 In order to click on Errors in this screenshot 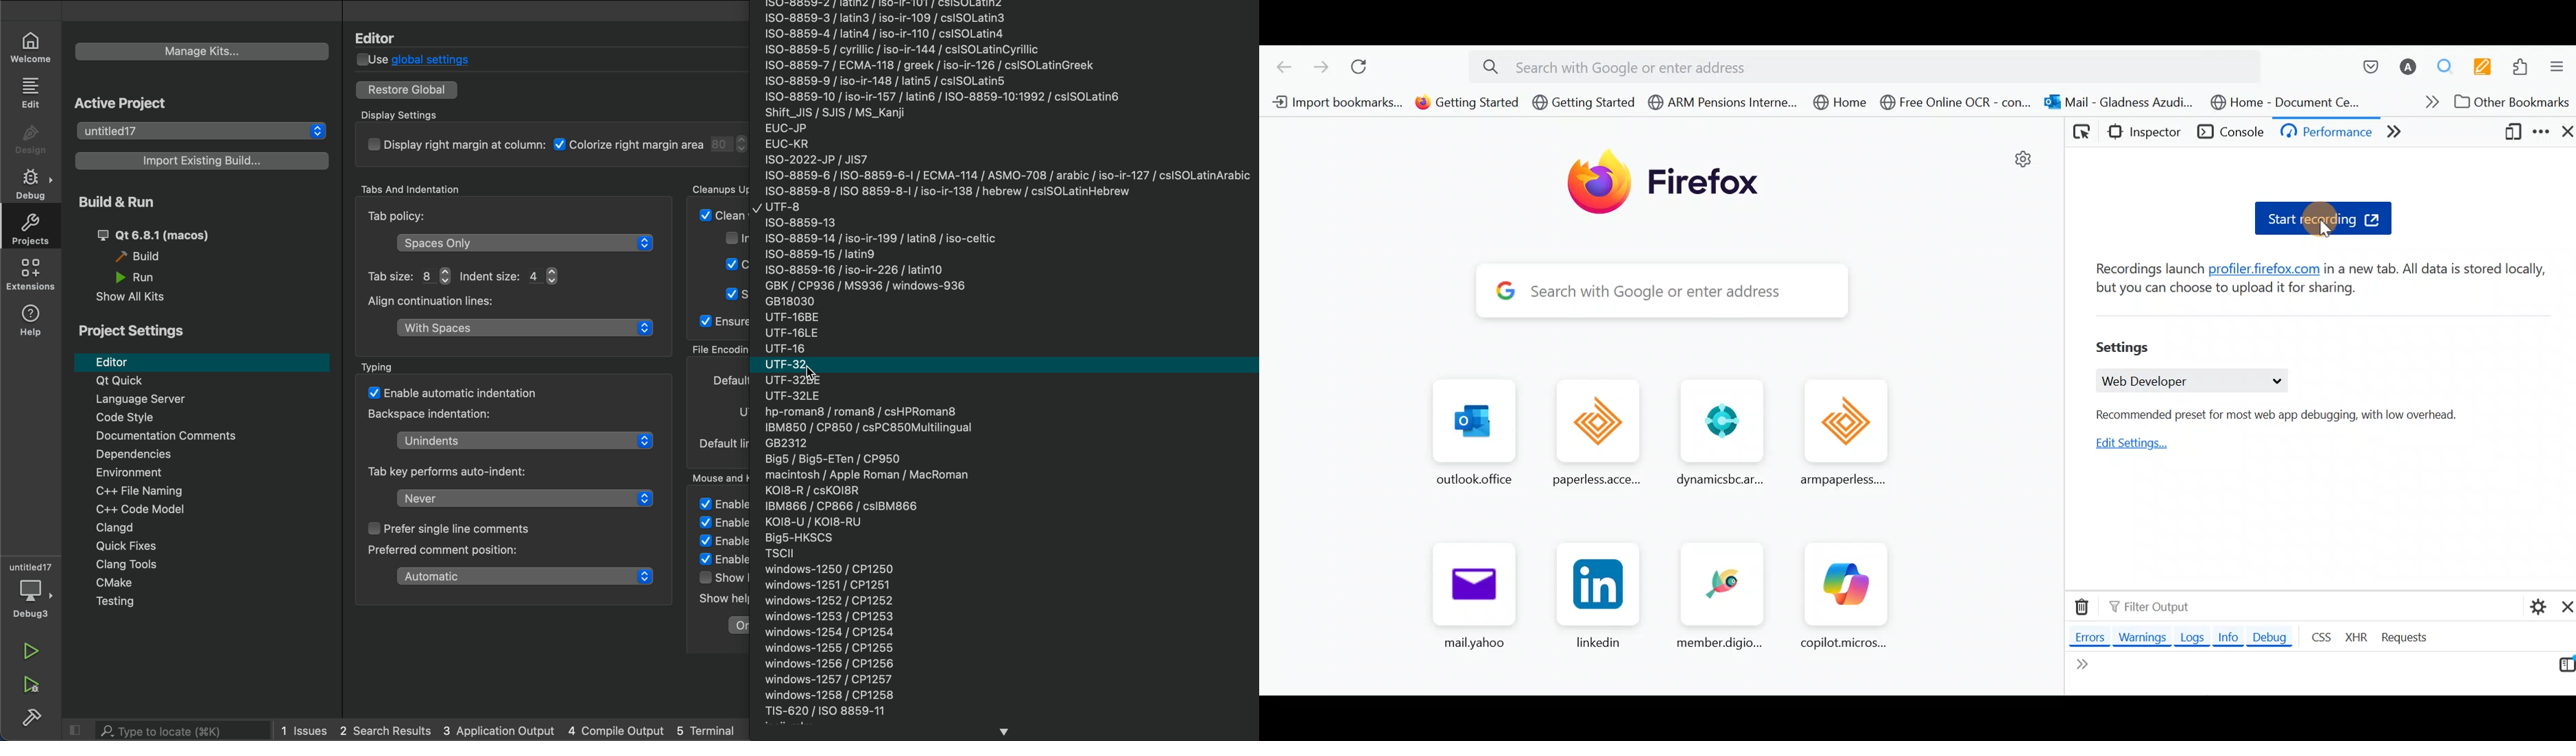, I will do `click(2086, 636)`.